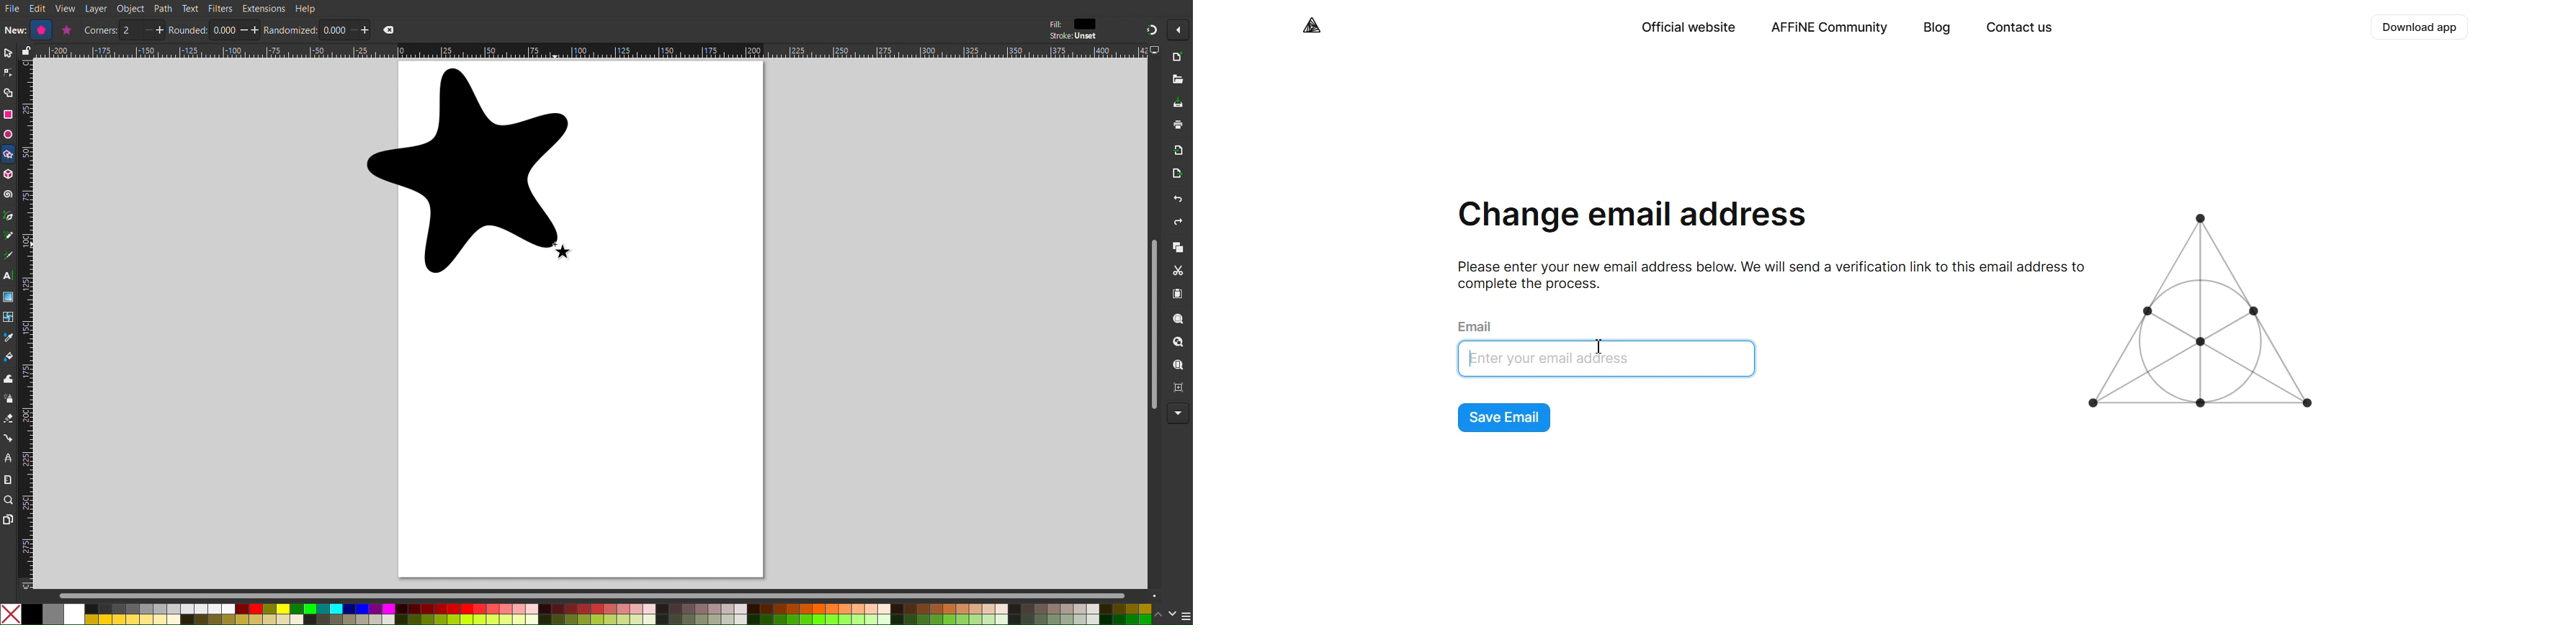  Describe the element at coordinates (1180, 321) in the screenshot. I see `Zoom Selection` at that location.